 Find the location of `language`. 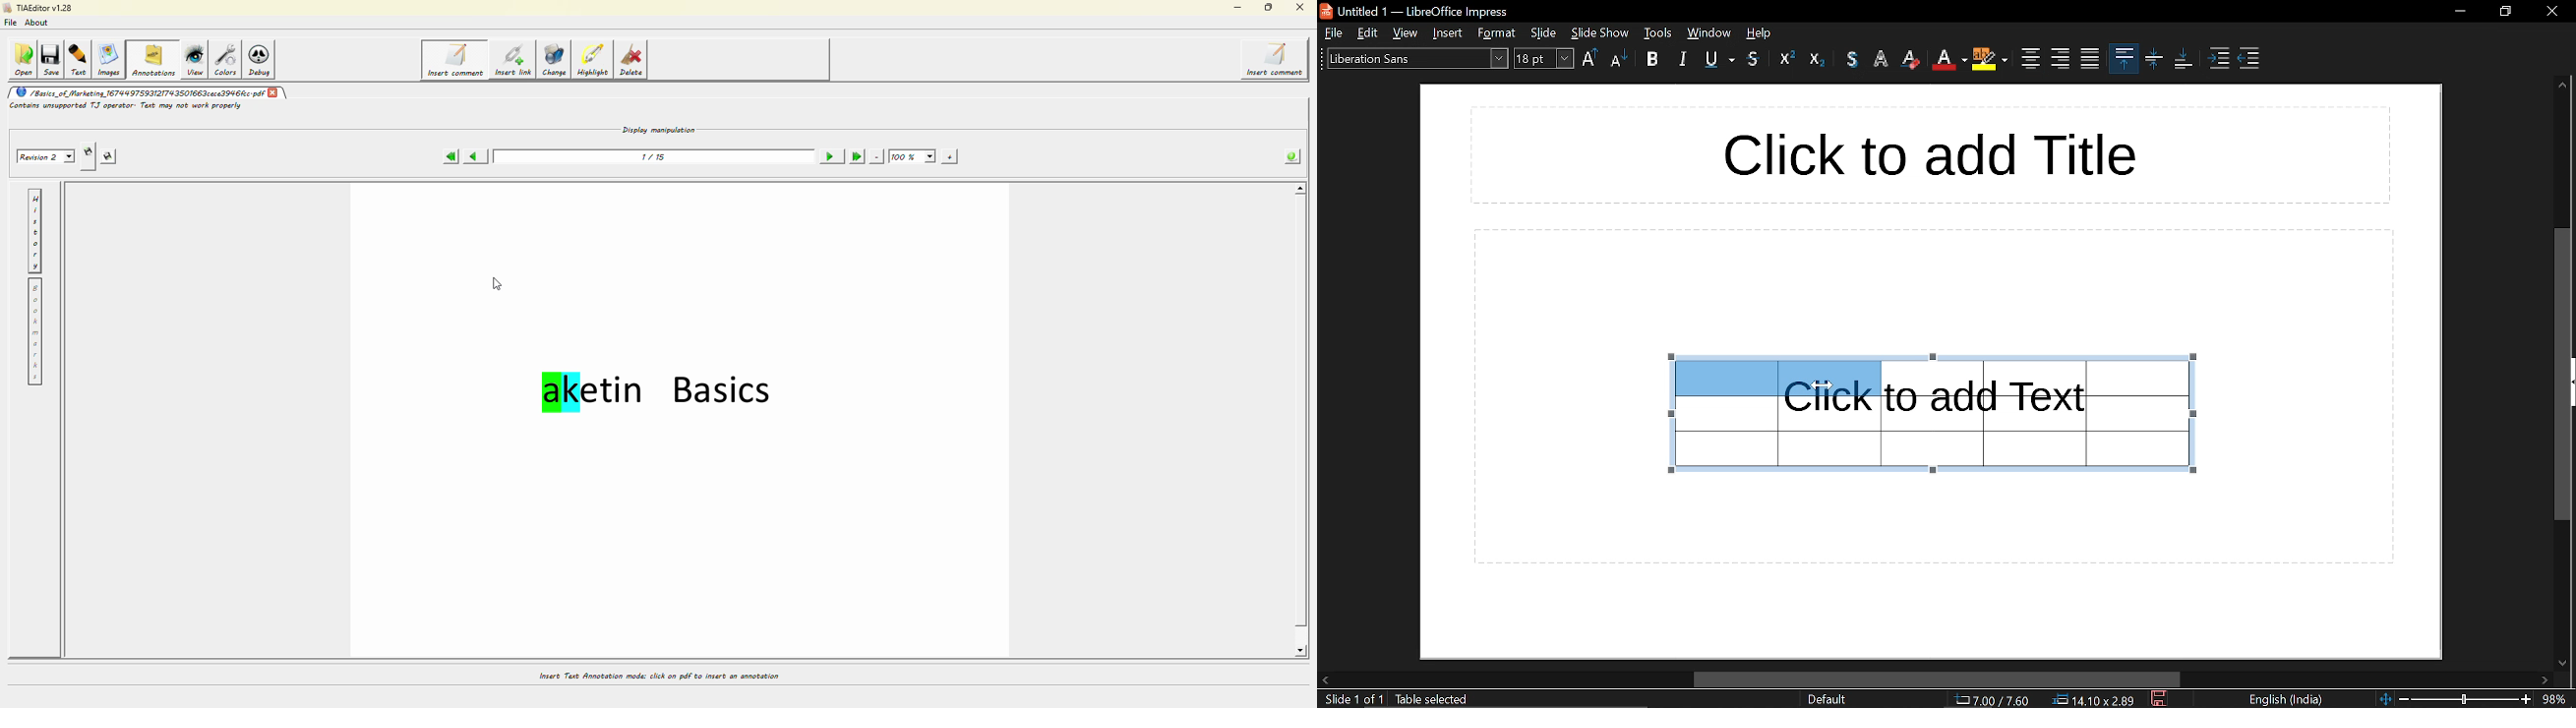

language is located at coordinates (2291, 700).